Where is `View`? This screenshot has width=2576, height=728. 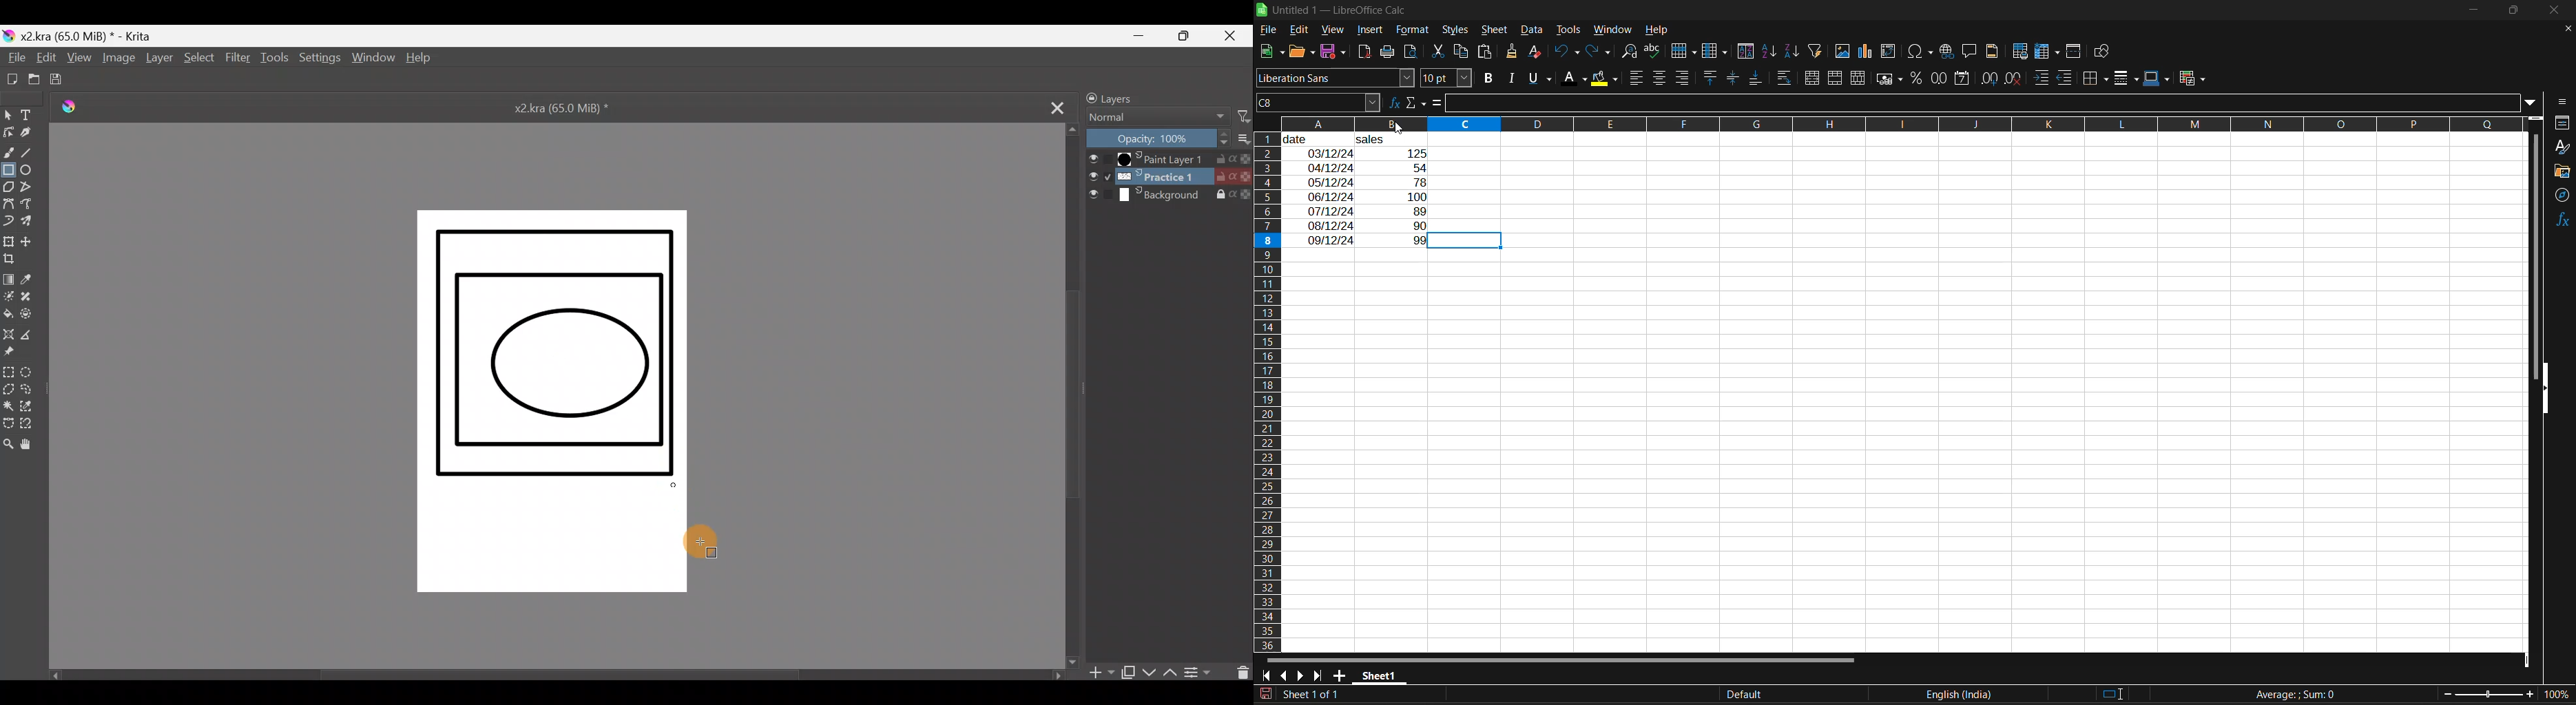 View is located at coordinates (79, 58).